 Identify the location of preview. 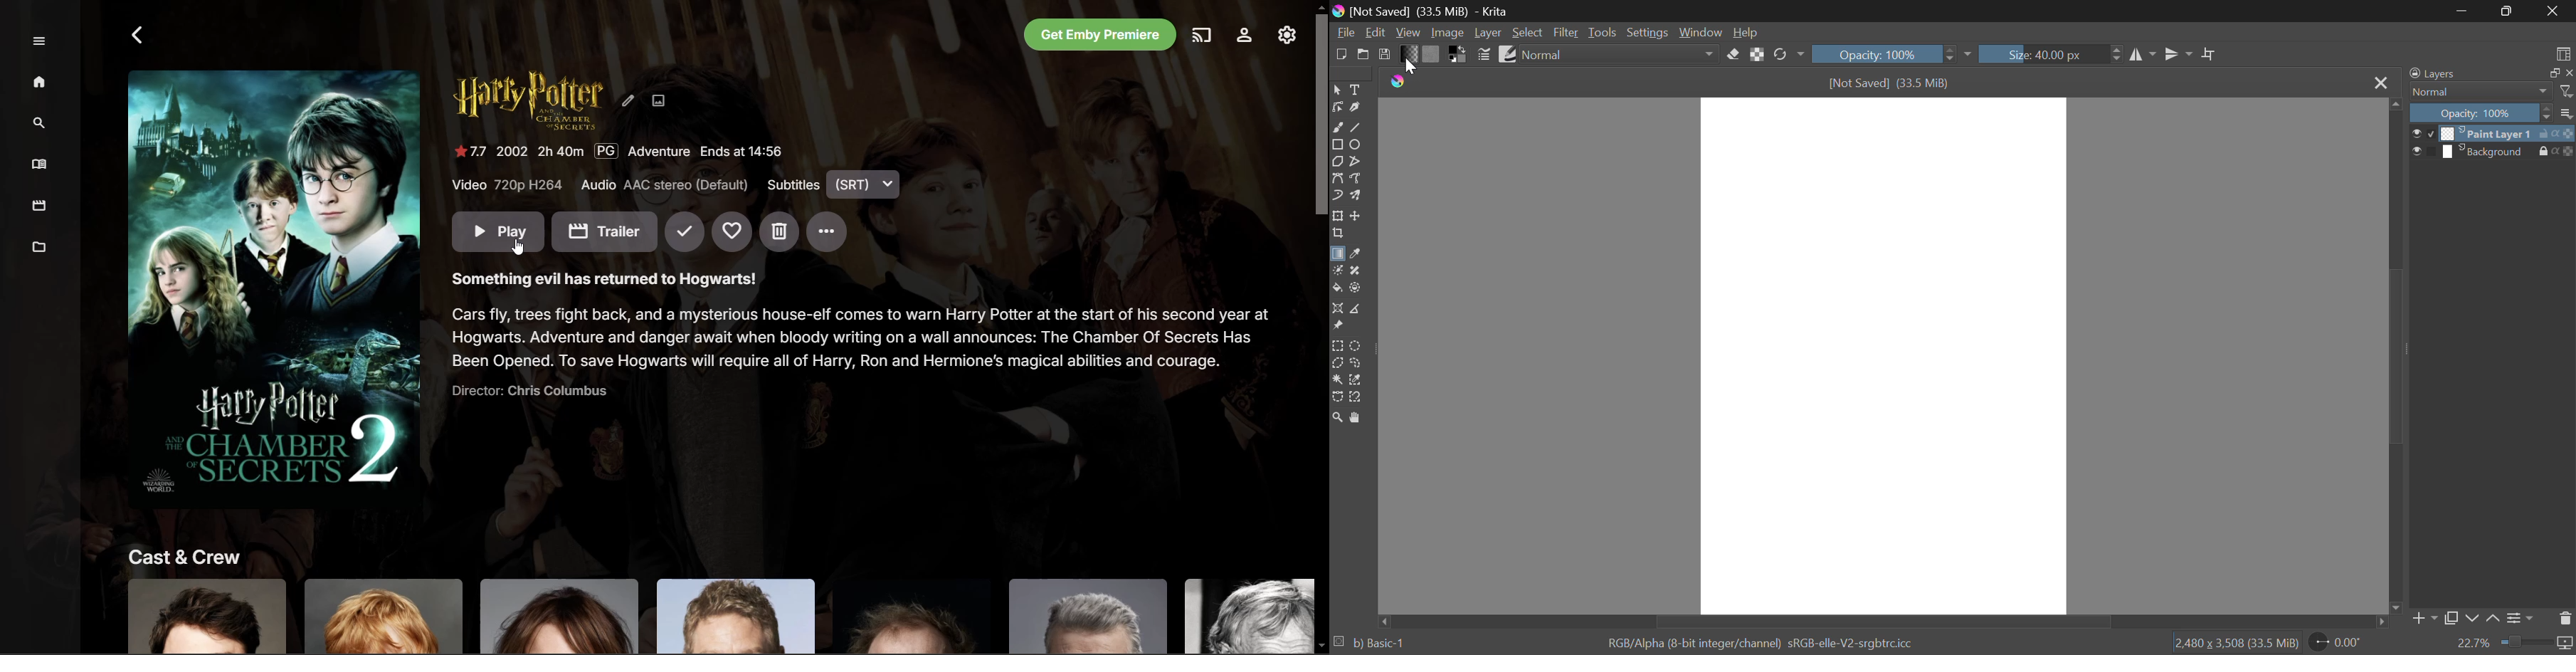
(2424, 133).